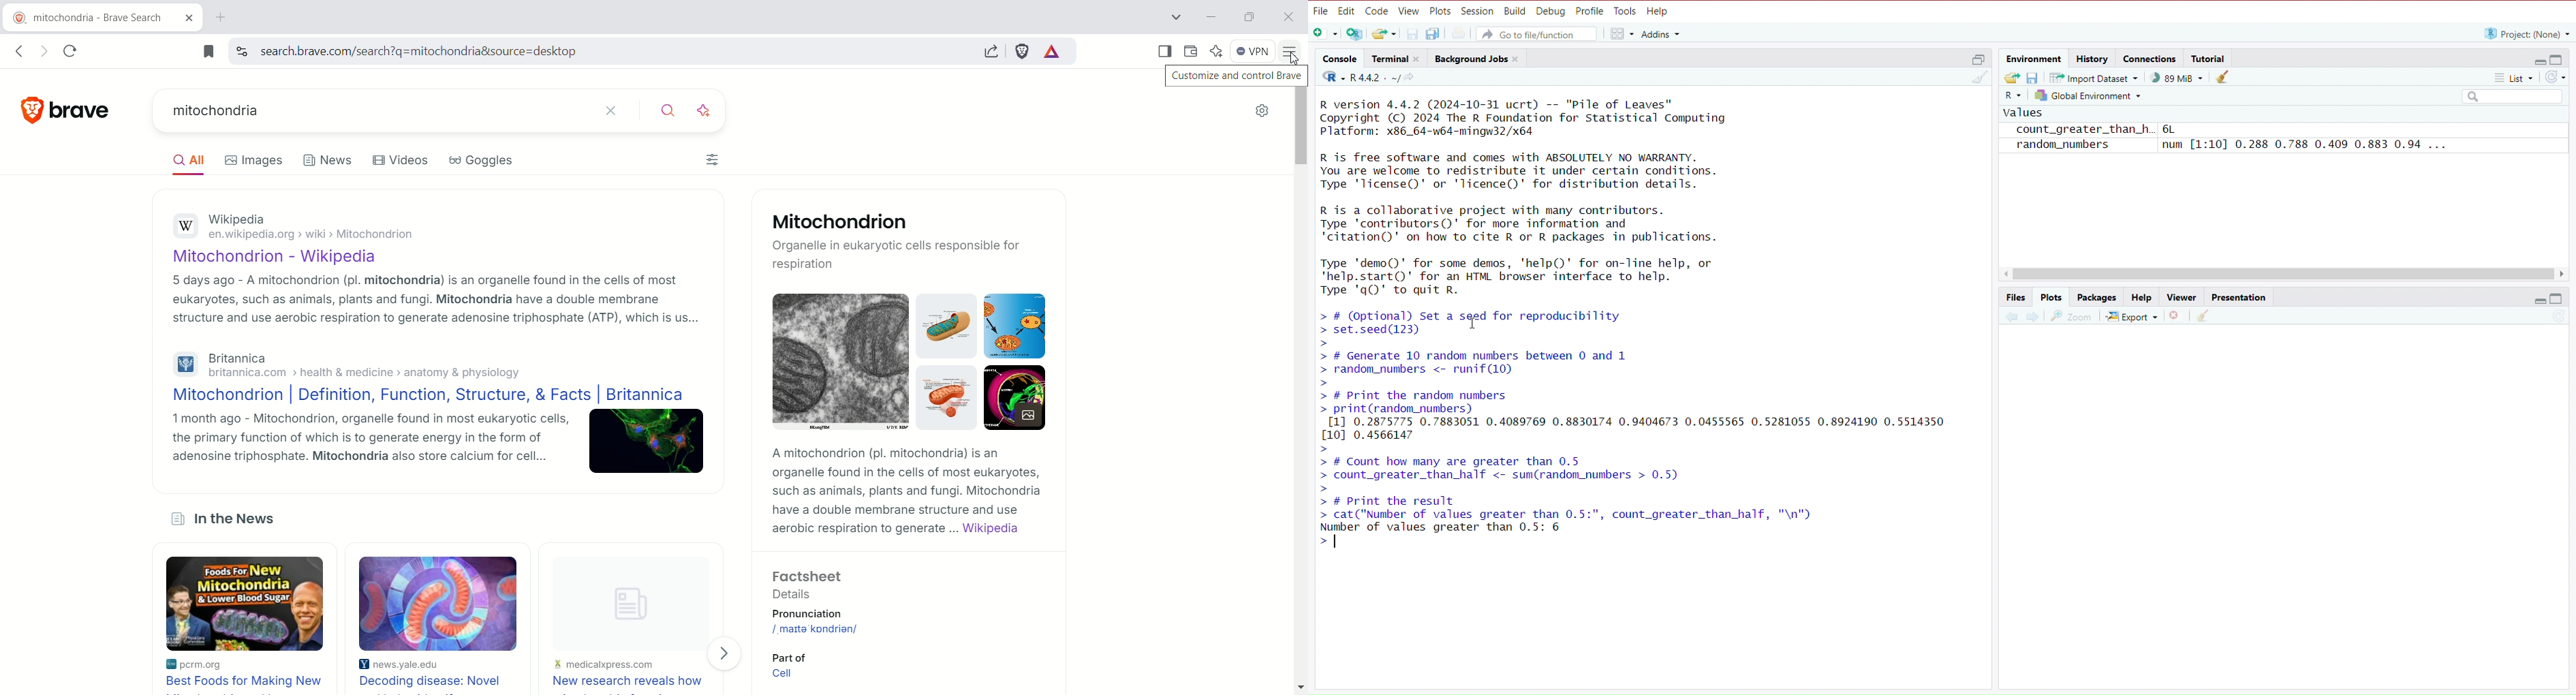  I want to click on reload, so click(69, 51).